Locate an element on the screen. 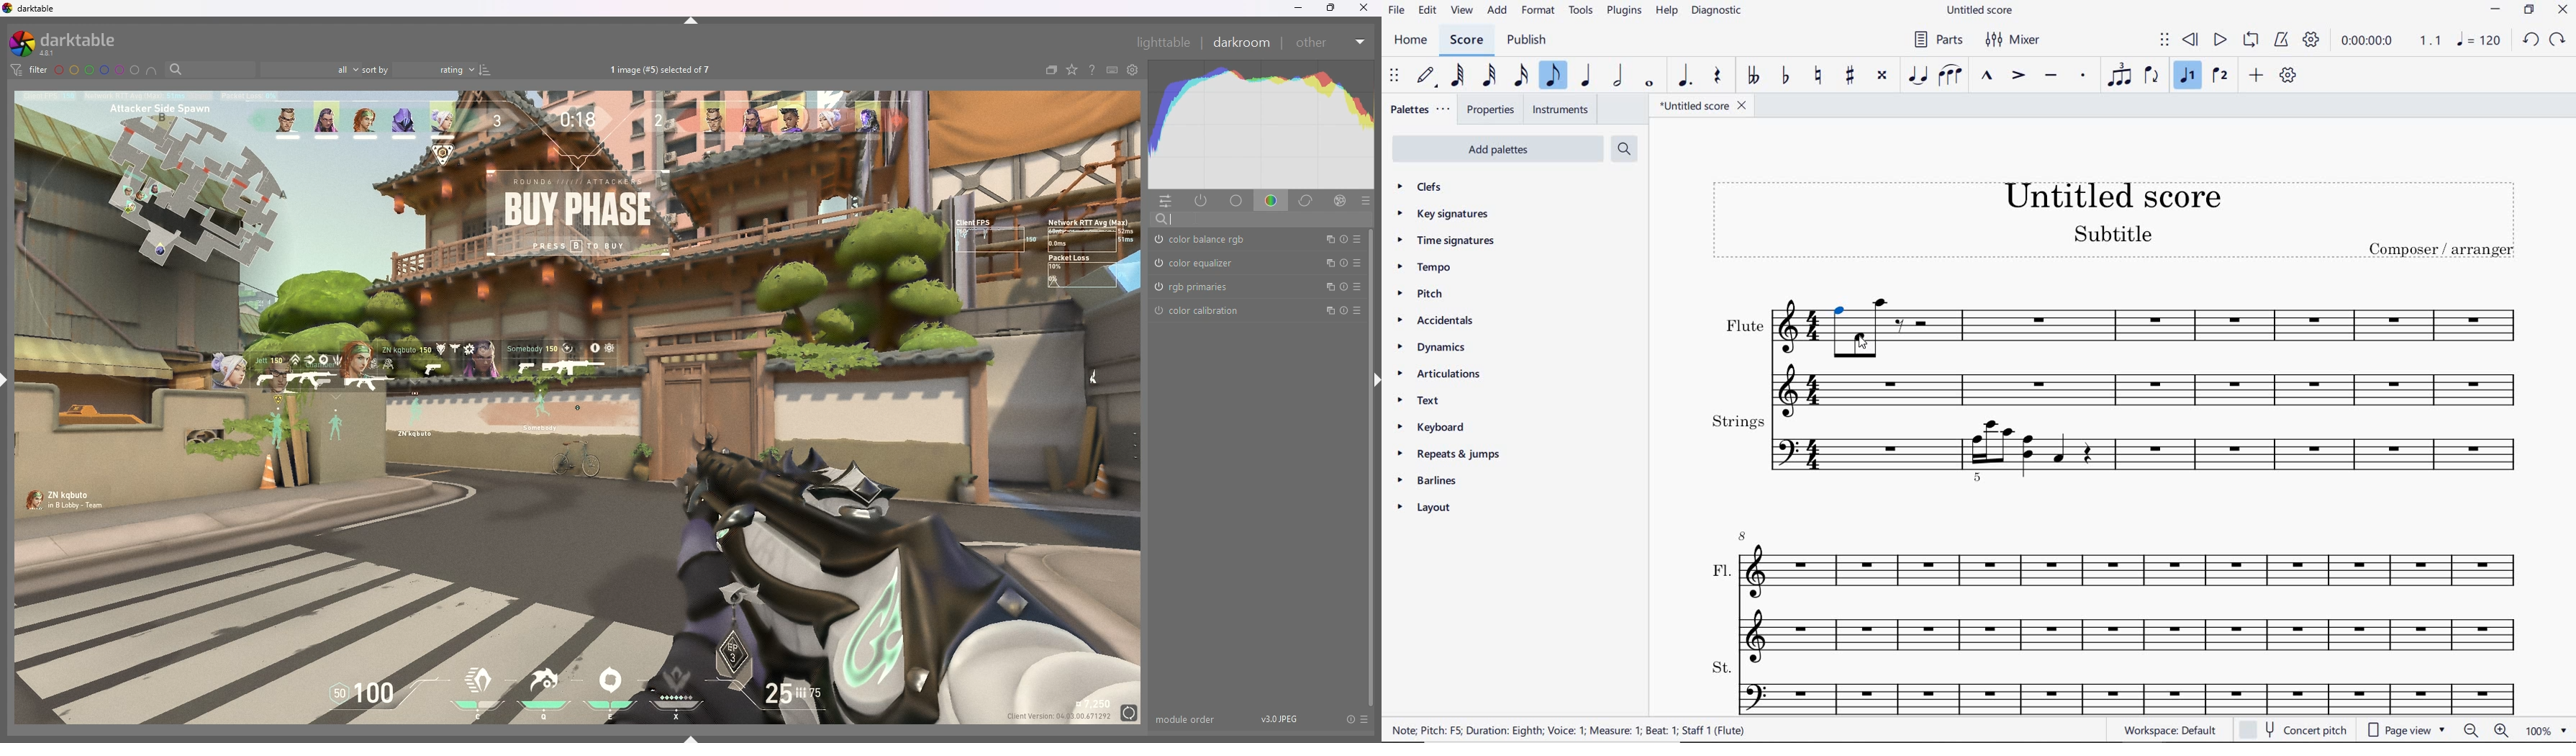  TIE is located at coordinates (1917, 73).